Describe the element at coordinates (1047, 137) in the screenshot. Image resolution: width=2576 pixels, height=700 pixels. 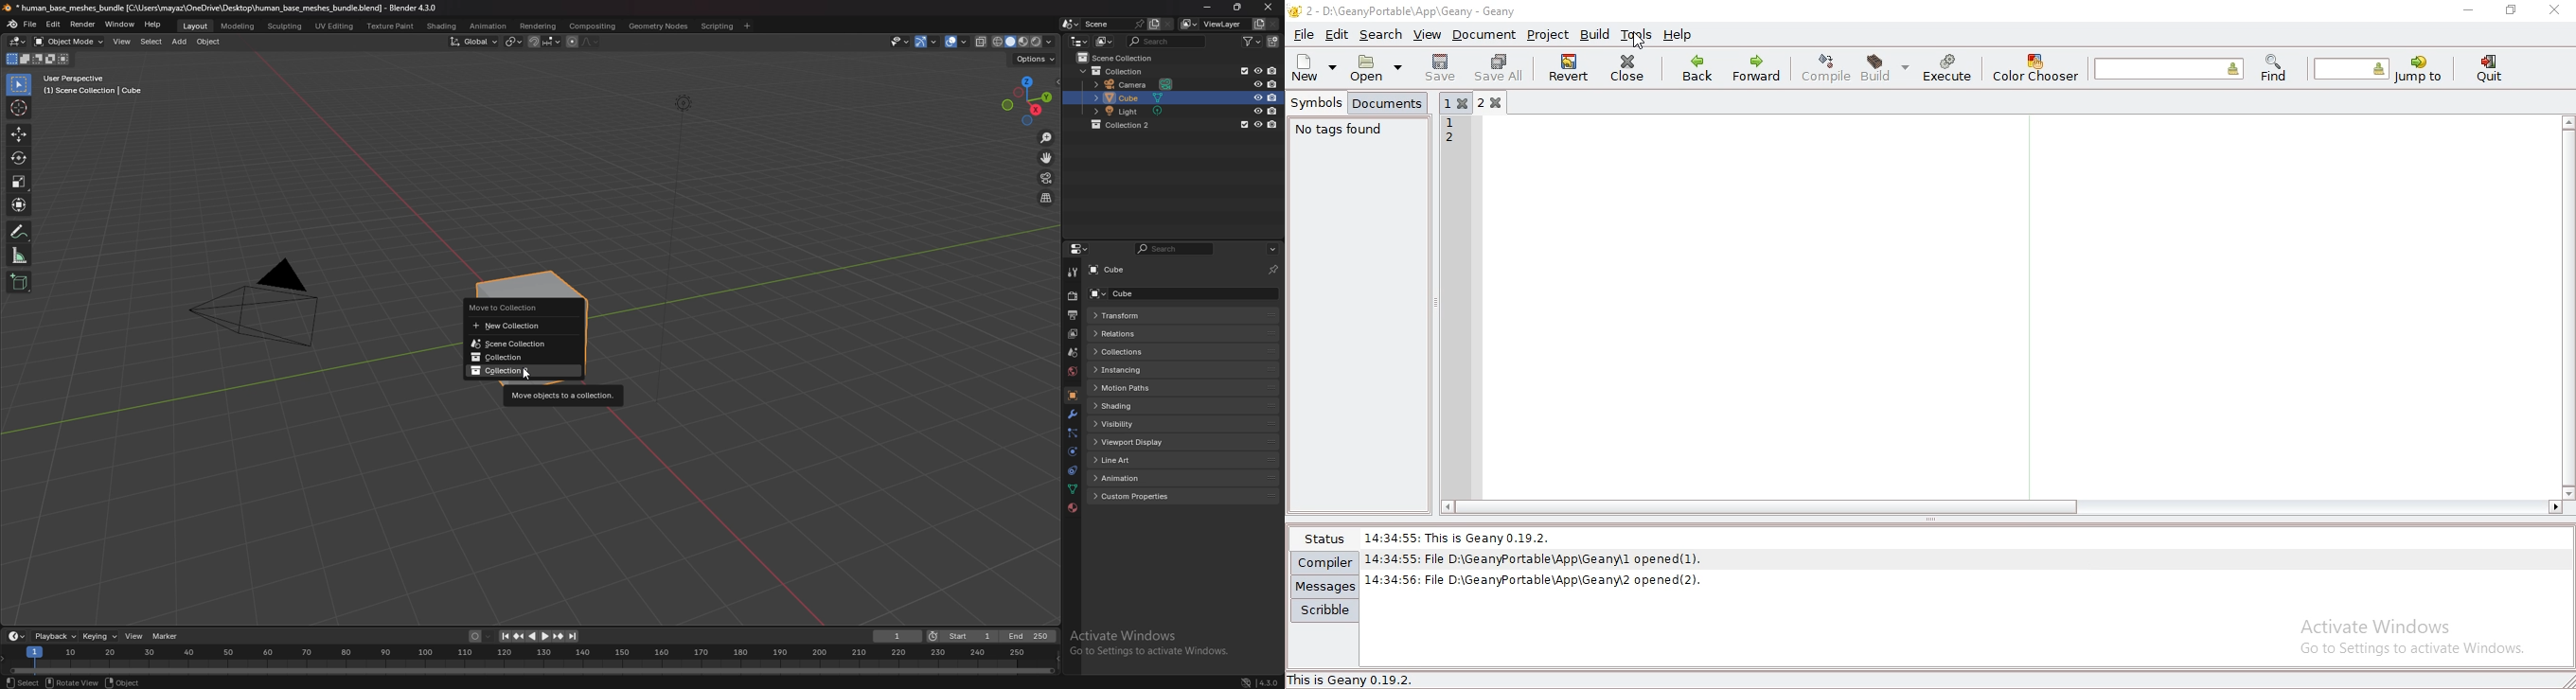
I see `zoom` at that location.